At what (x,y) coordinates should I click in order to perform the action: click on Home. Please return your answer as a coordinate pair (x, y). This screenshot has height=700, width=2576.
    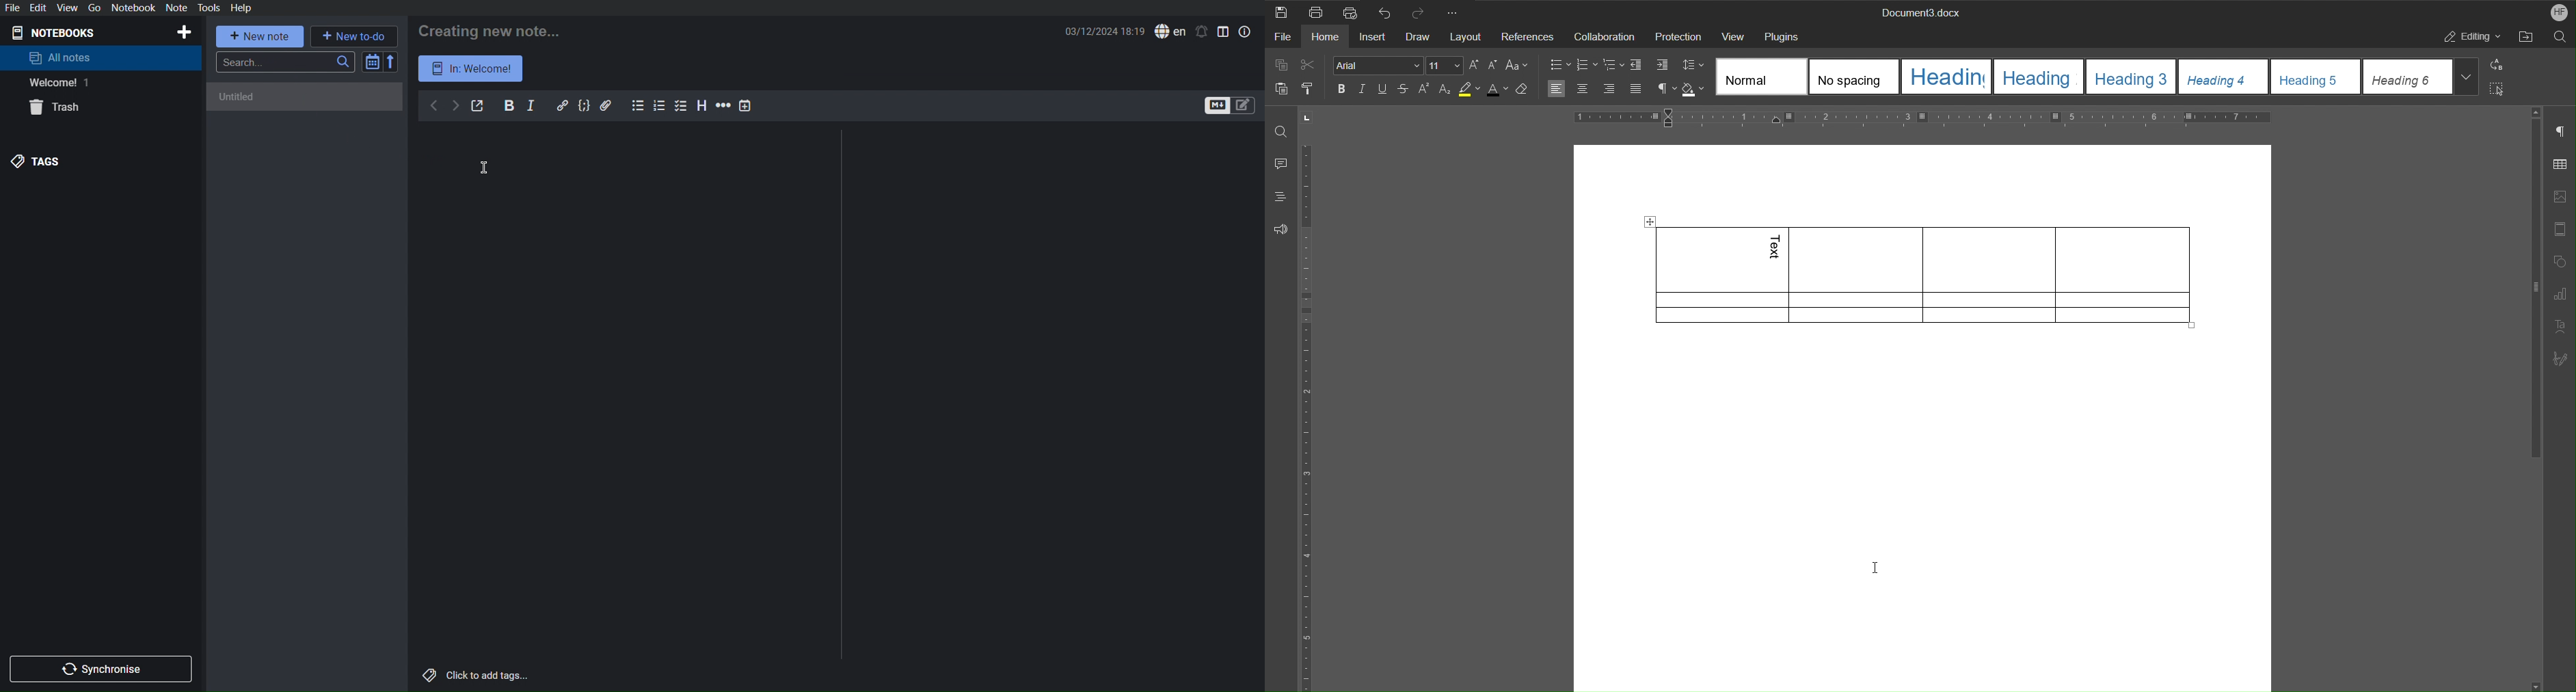
    Looking at the image, I should click on (1326, 38).